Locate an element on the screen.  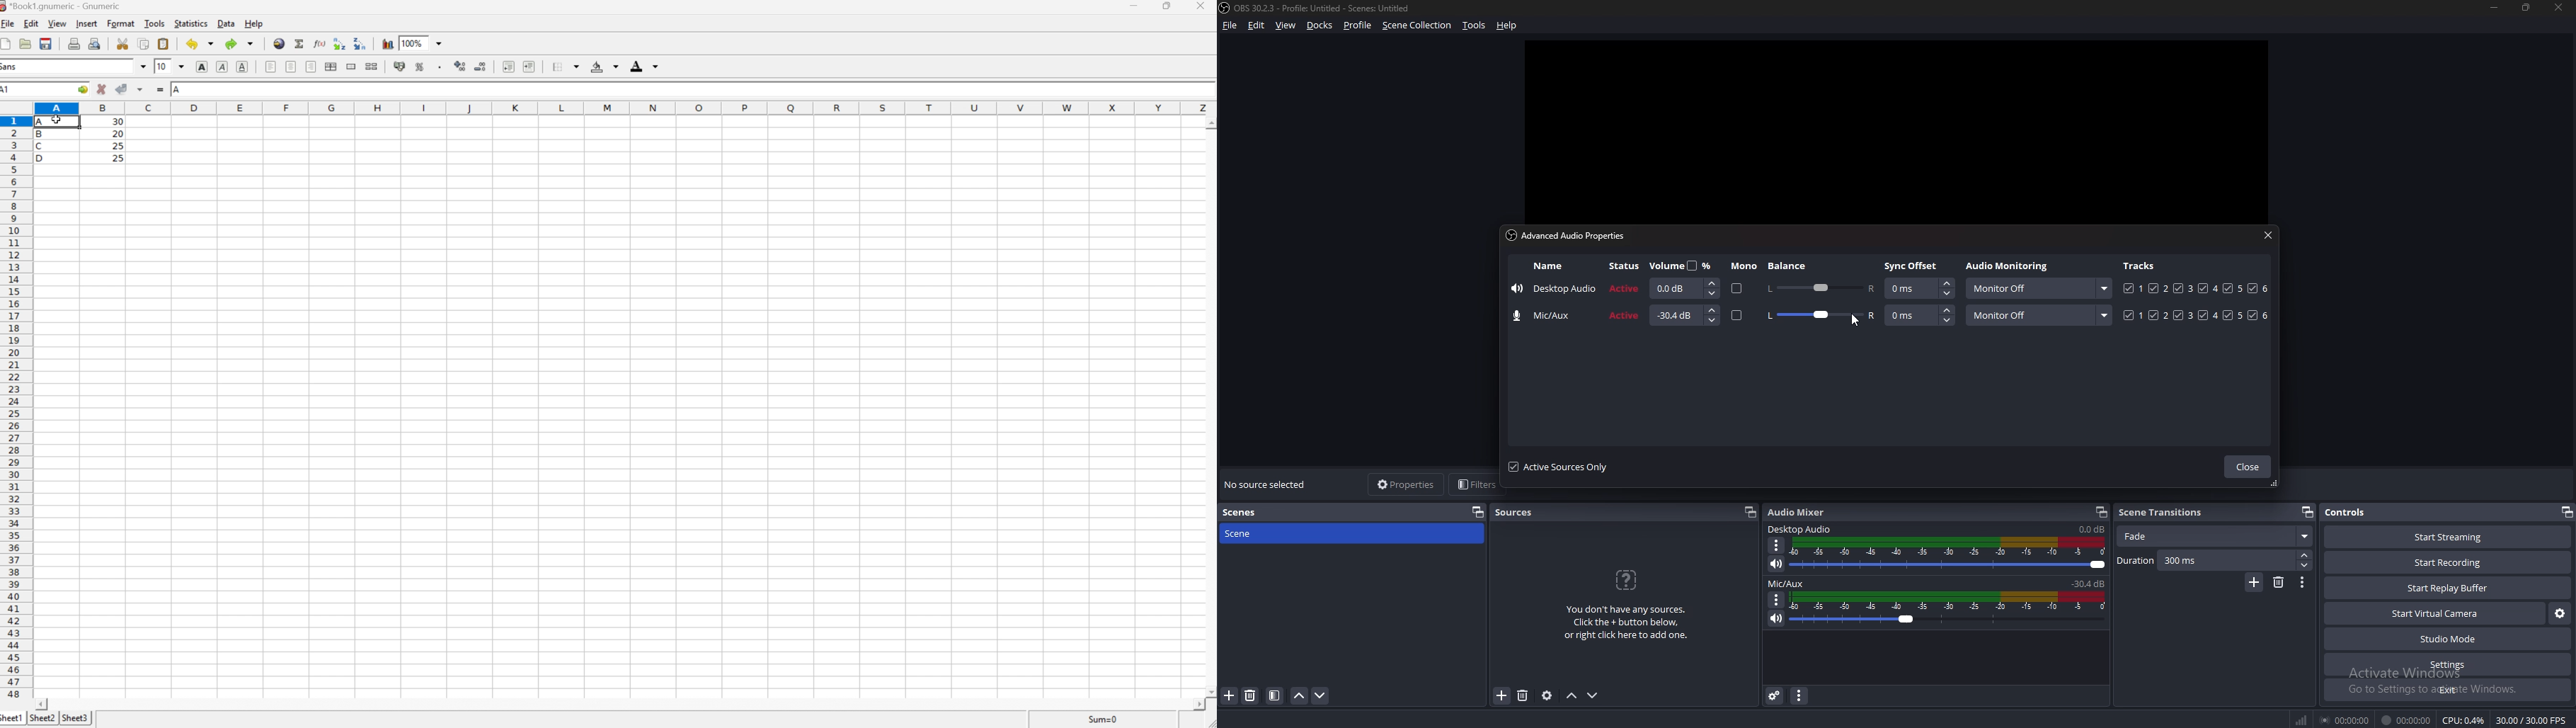
active sources only is located at coordinates (1559, 467).